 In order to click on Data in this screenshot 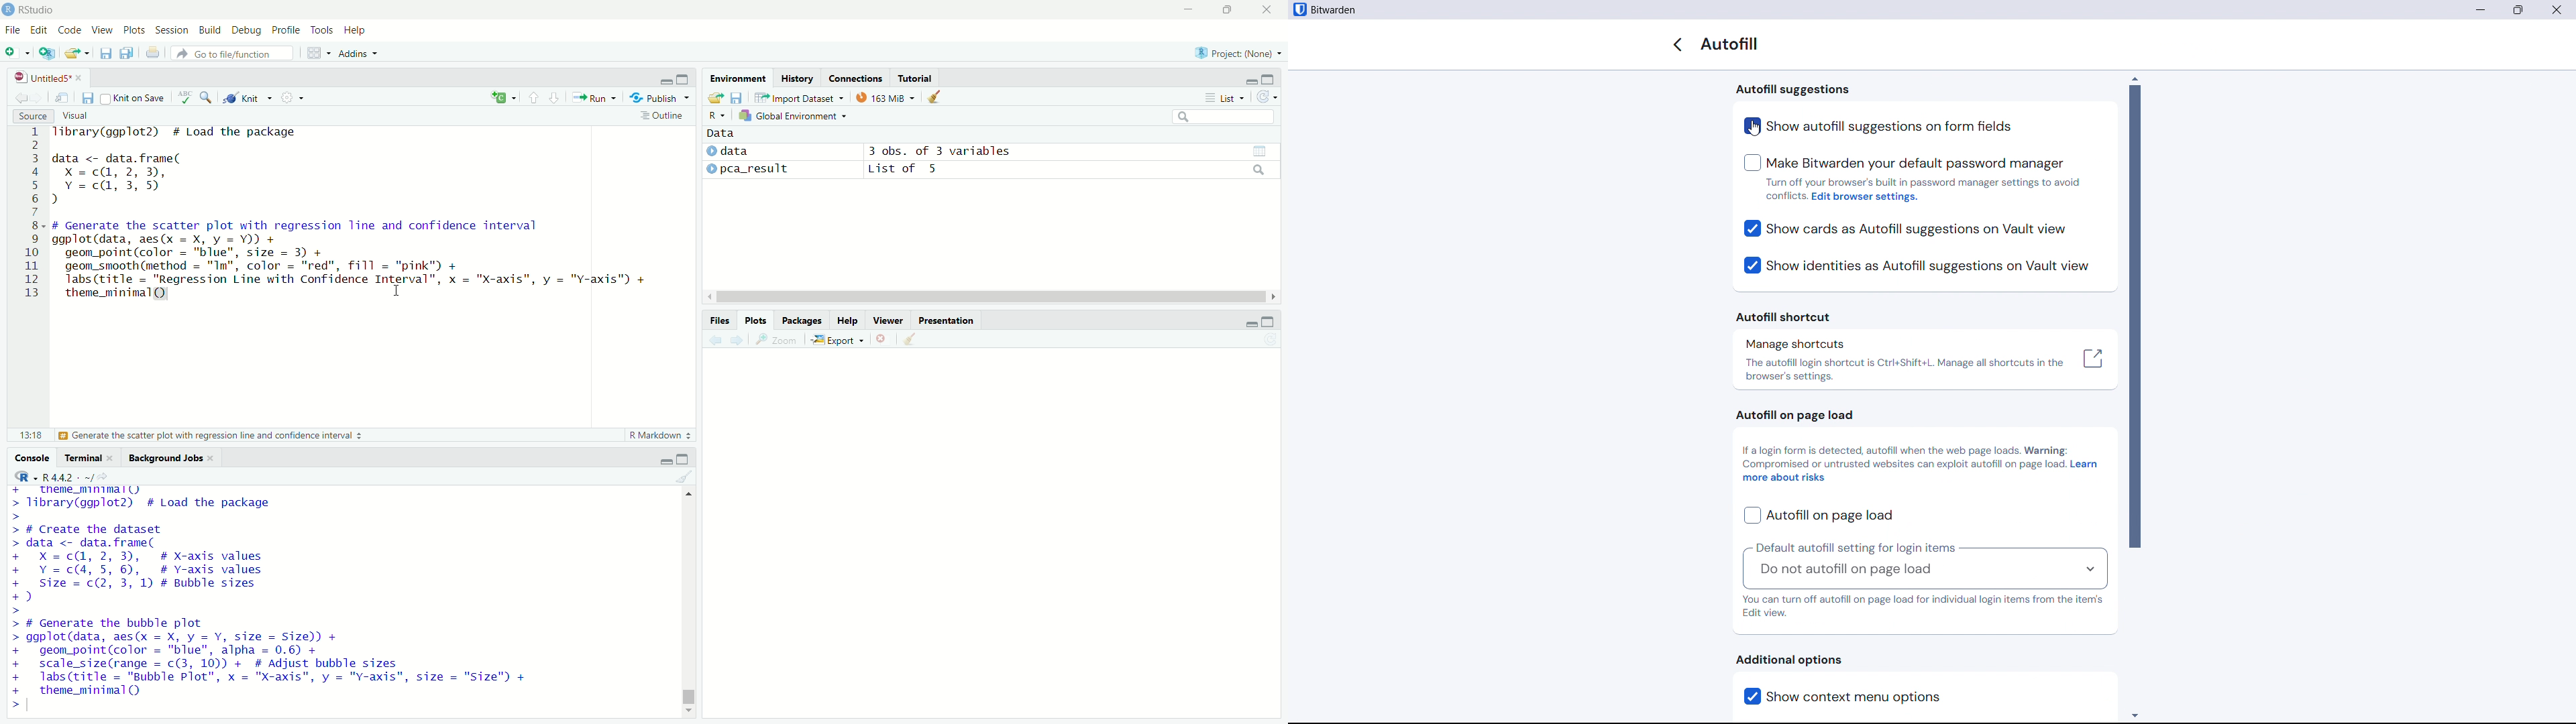, I will do `click(720, 133)`.